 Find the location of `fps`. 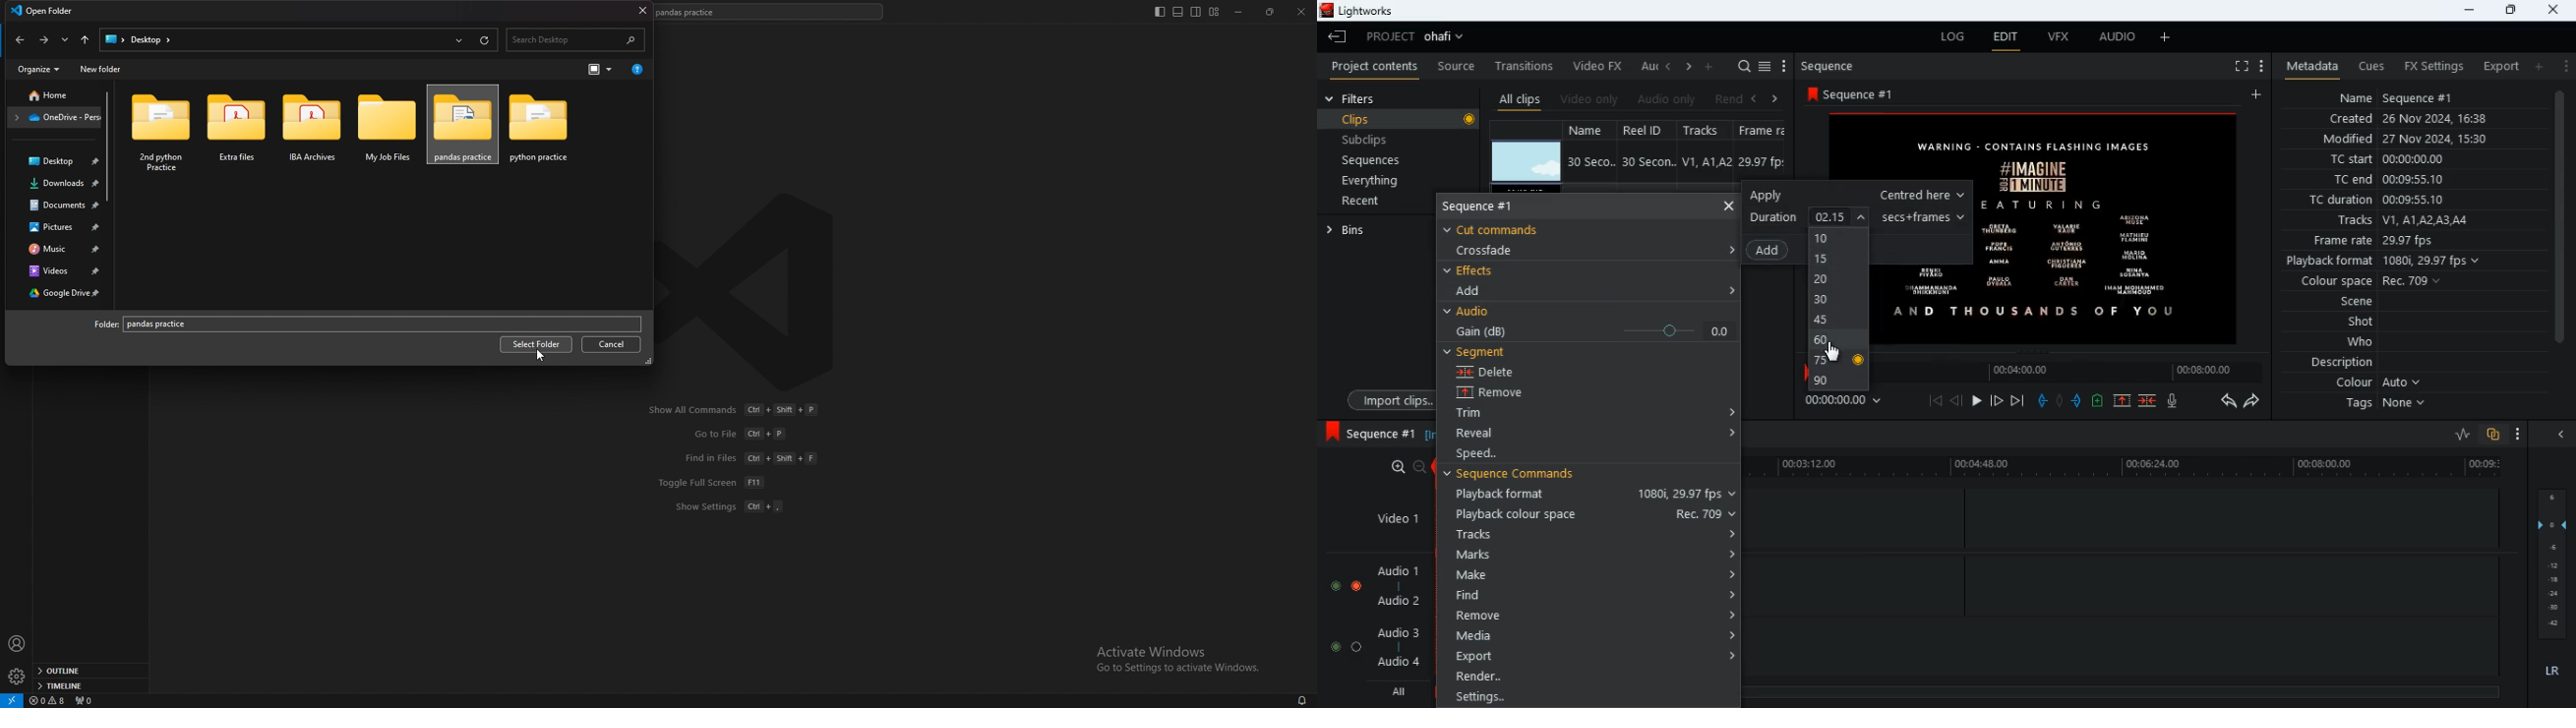

fps is located at coordinates (1764, 131).